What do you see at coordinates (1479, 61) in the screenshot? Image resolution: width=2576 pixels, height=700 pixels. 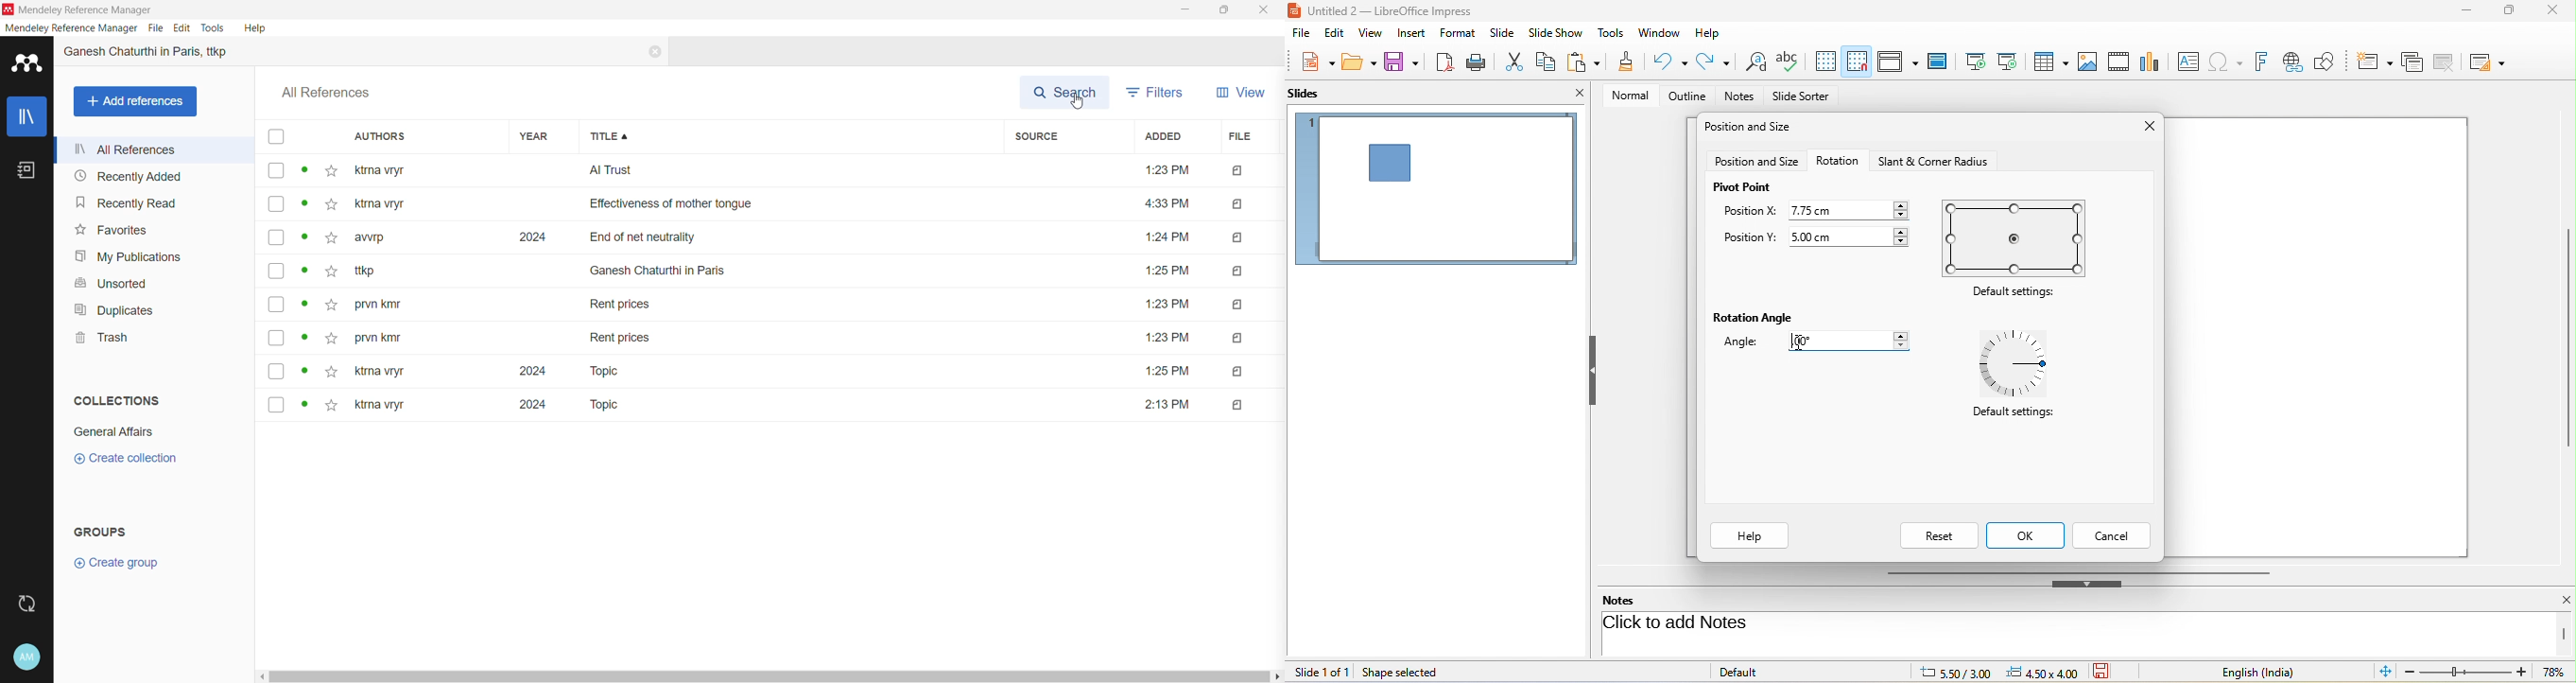 I see `print` at bounding box center [1479, 61].